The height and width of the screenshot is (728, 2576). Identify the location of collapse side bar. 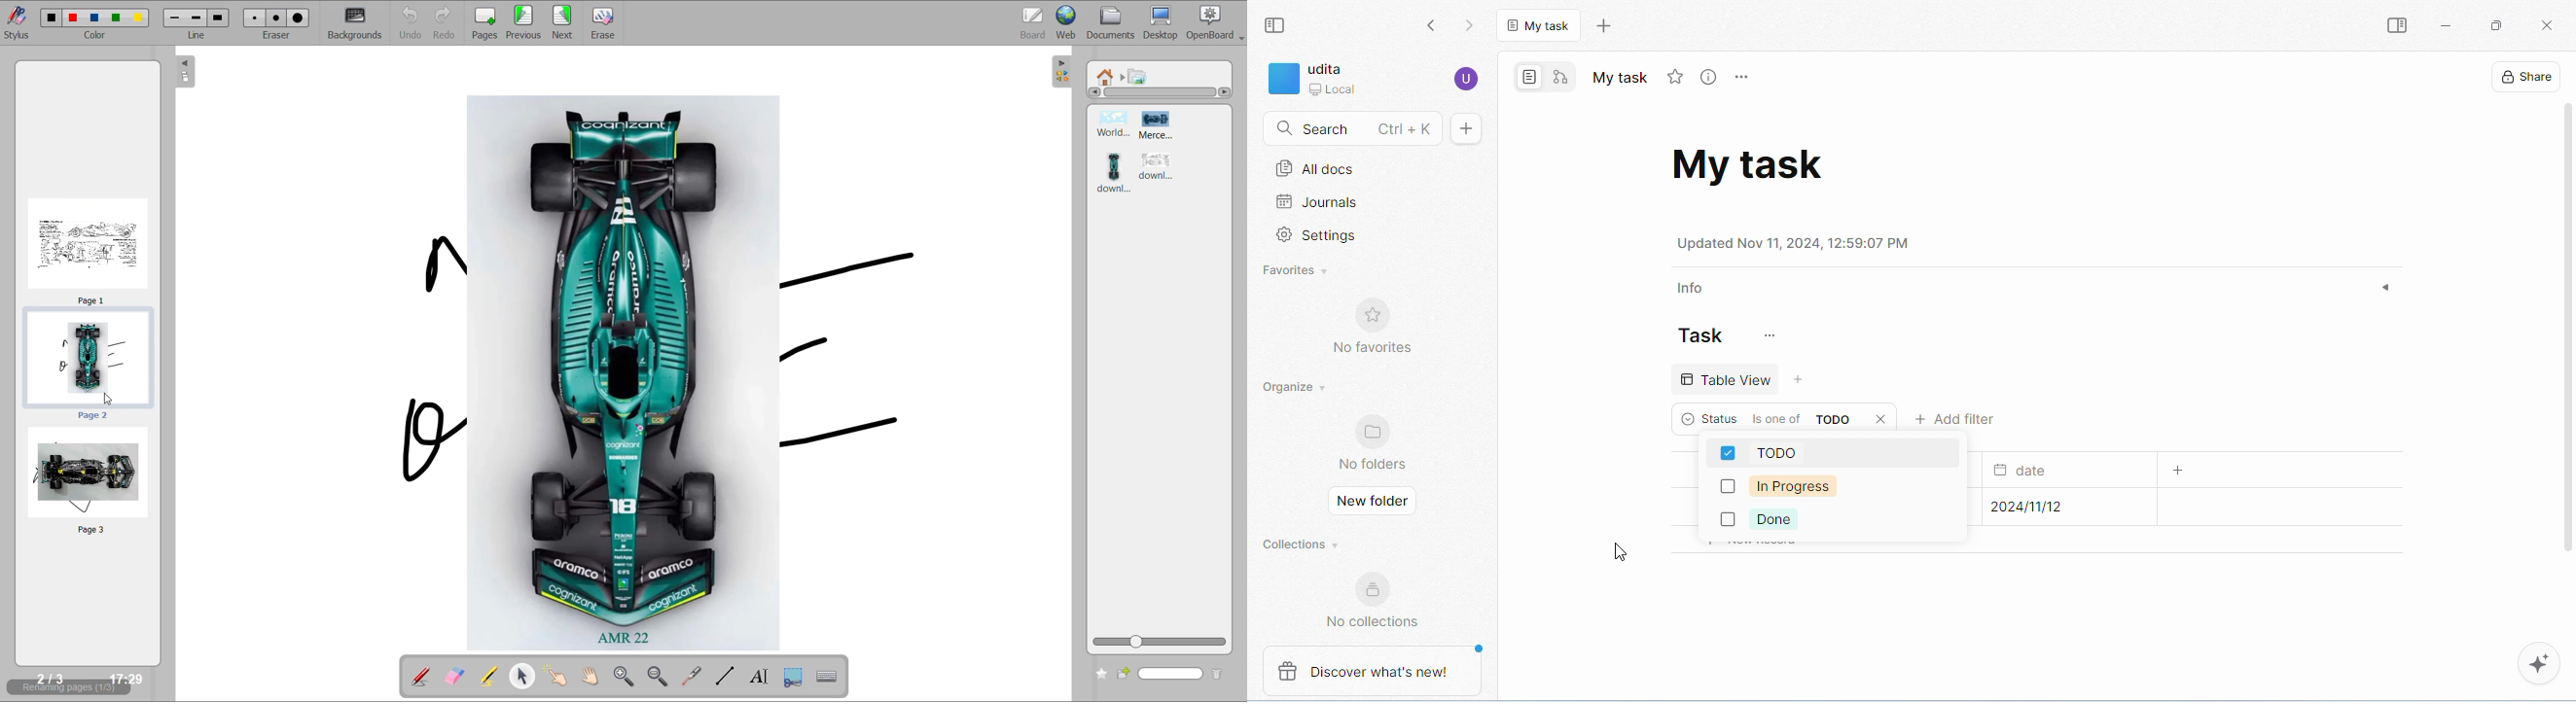
(1274, 26).